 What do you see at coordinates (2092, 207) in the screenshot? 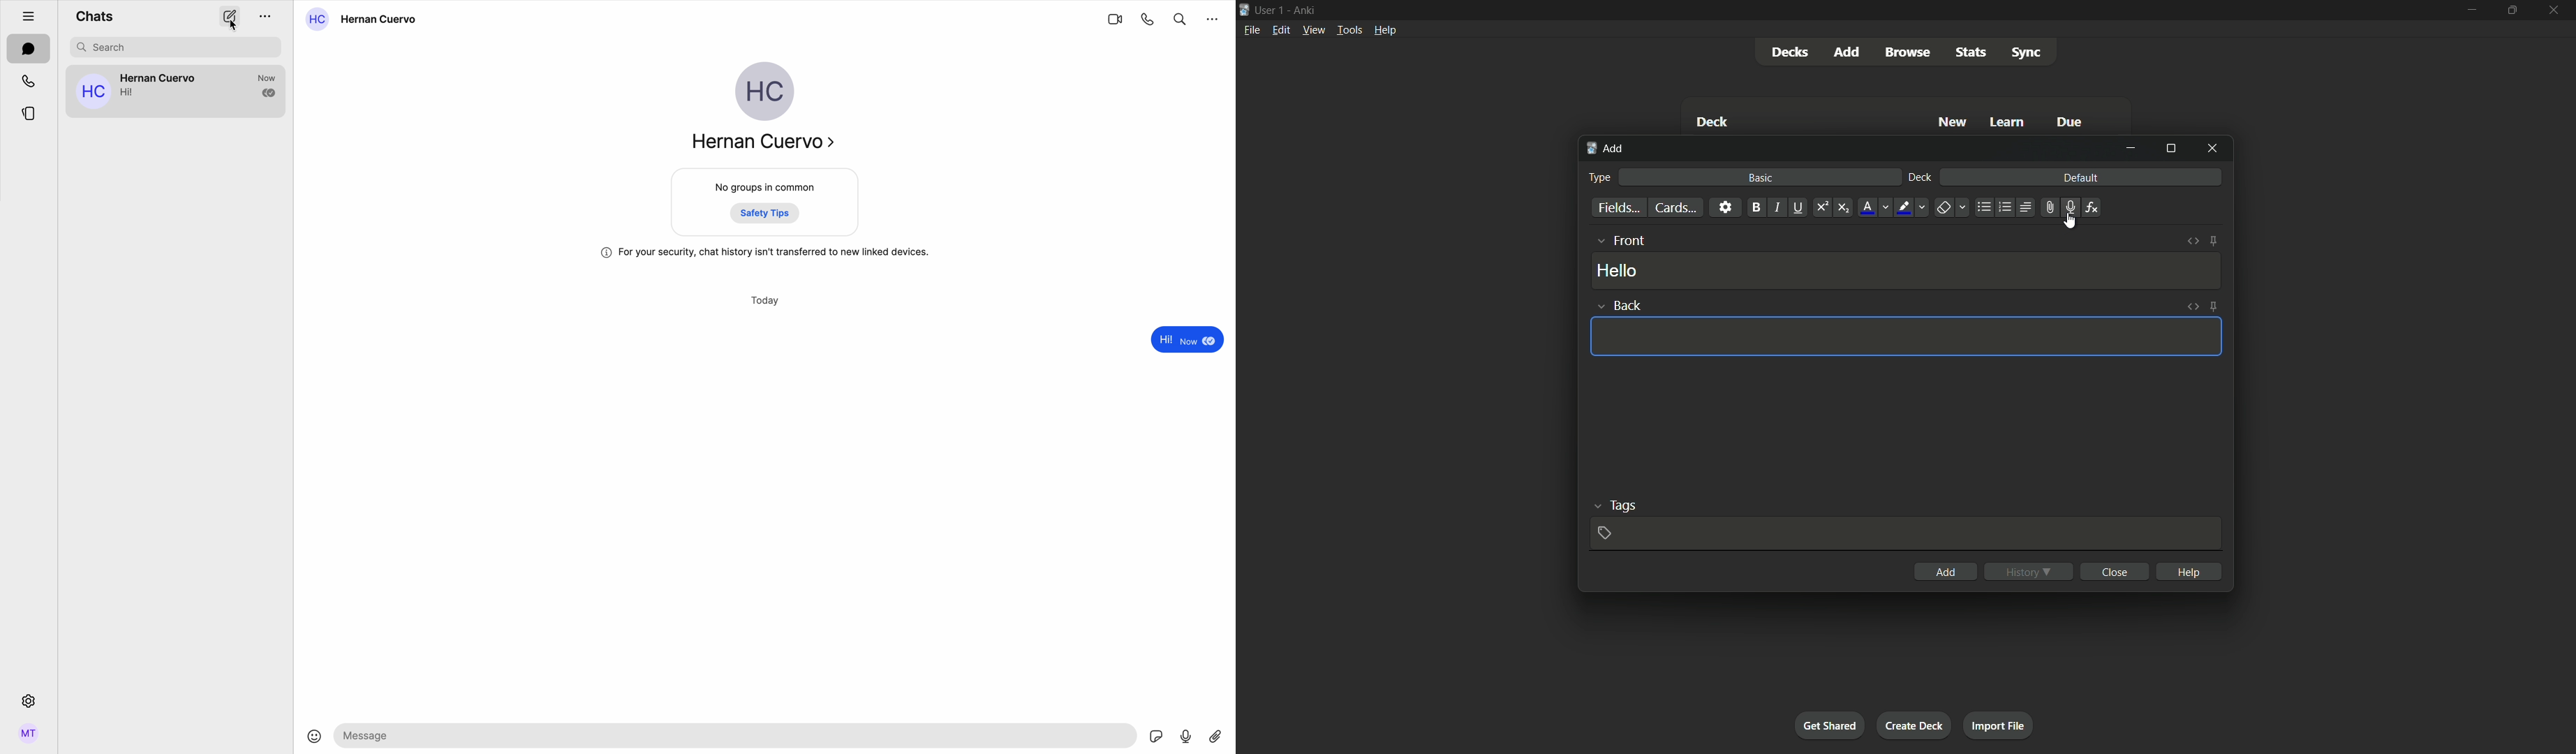
I see `equation` at bounding box center [2092, 207].